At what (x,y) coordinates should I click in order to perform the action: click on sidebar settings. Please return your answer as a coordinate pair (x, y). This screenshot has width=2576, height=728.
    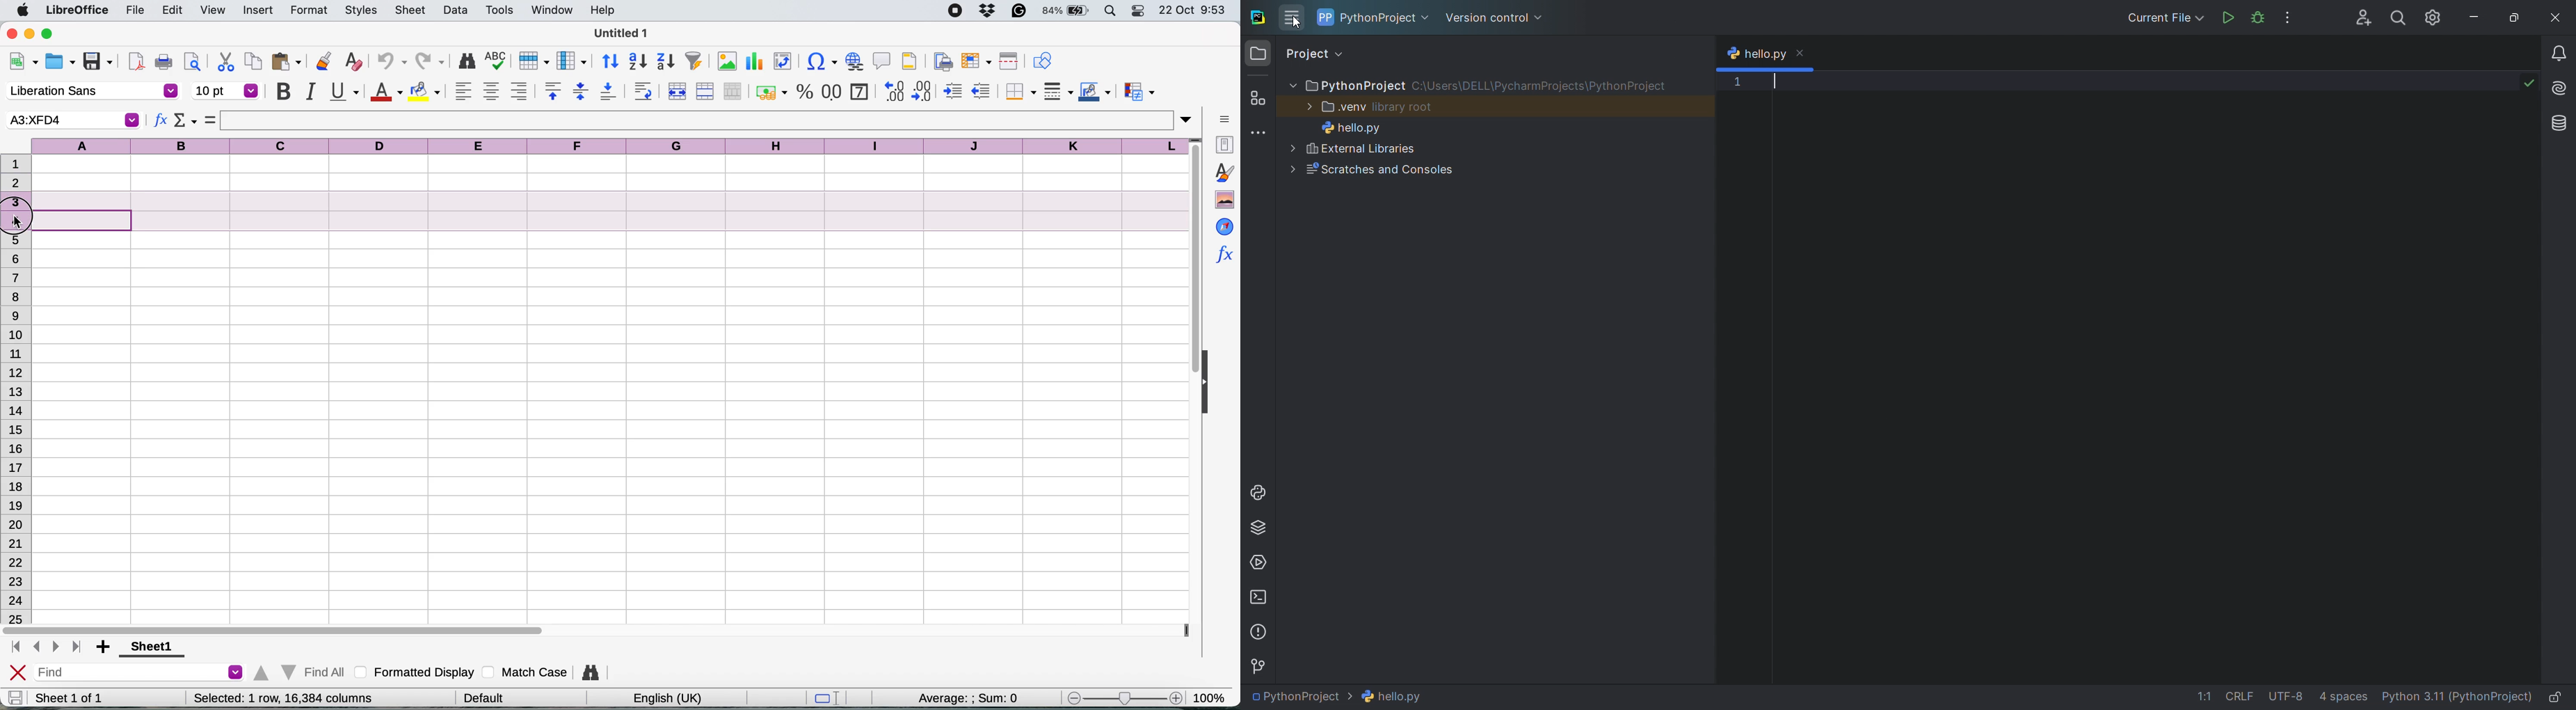
    Looking at the image, I should click on (1225, 118).